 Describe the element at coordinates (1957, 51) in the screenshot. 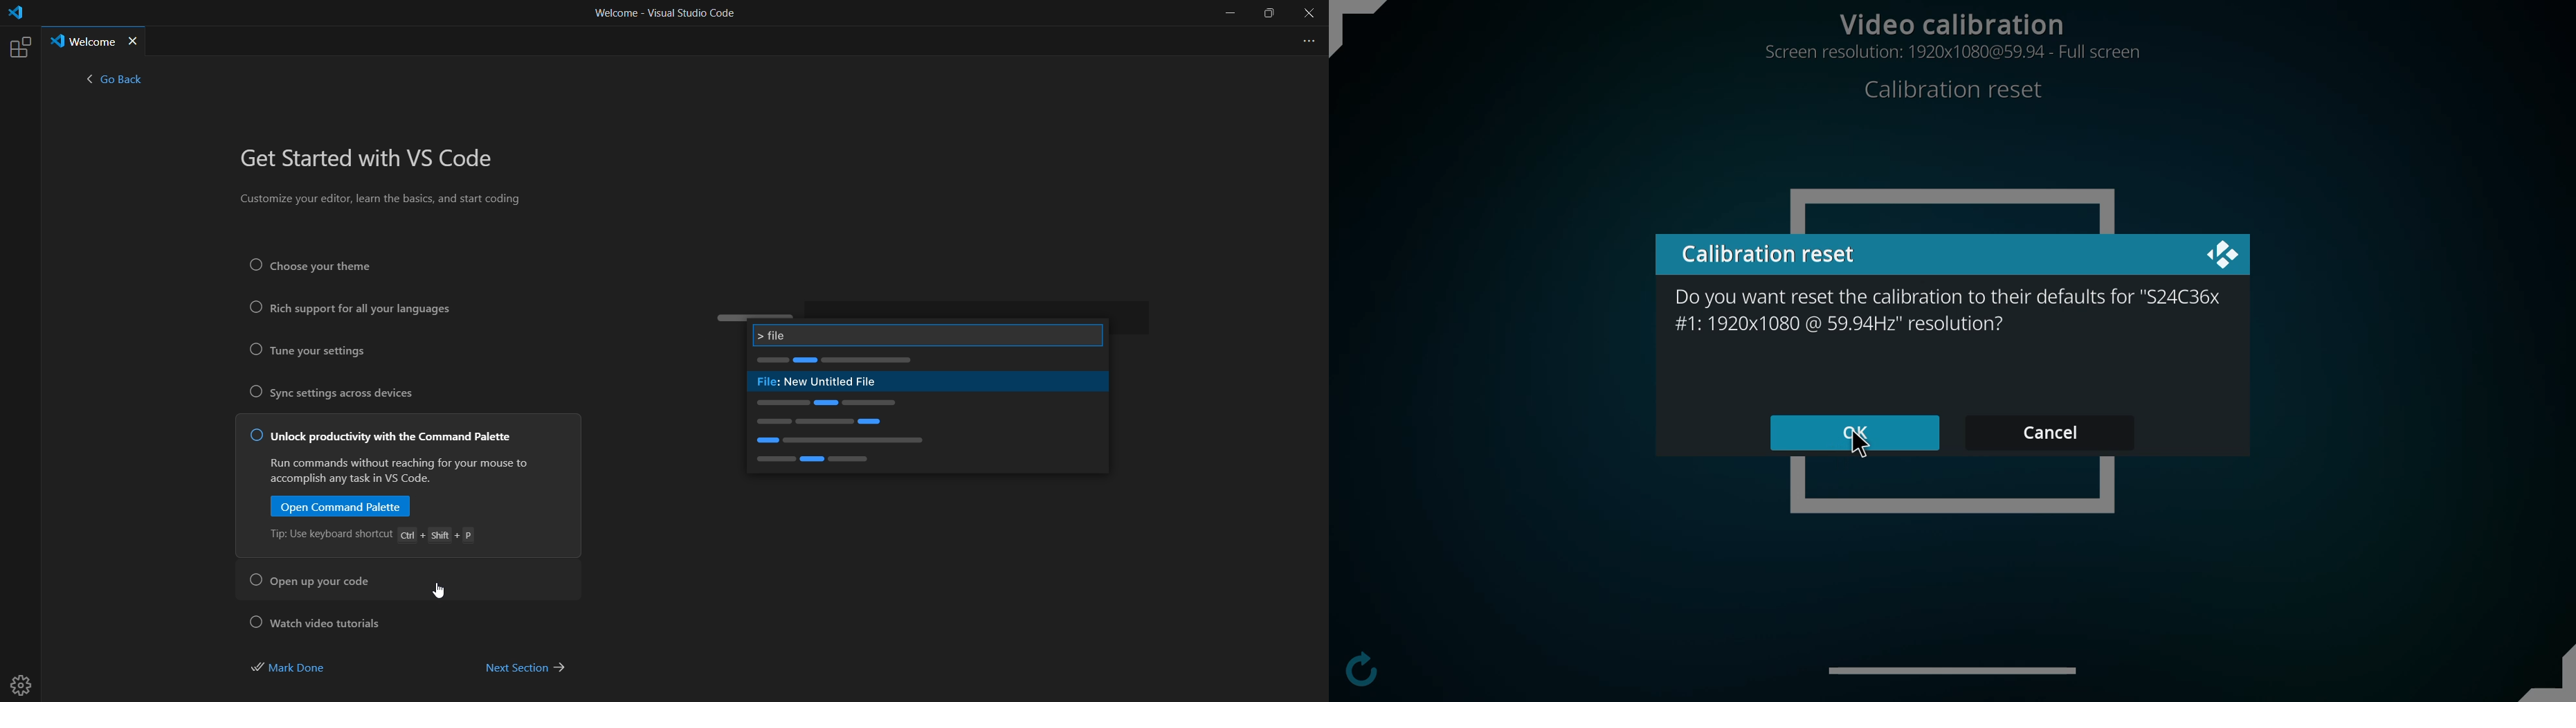

I see `resolution` at that location.